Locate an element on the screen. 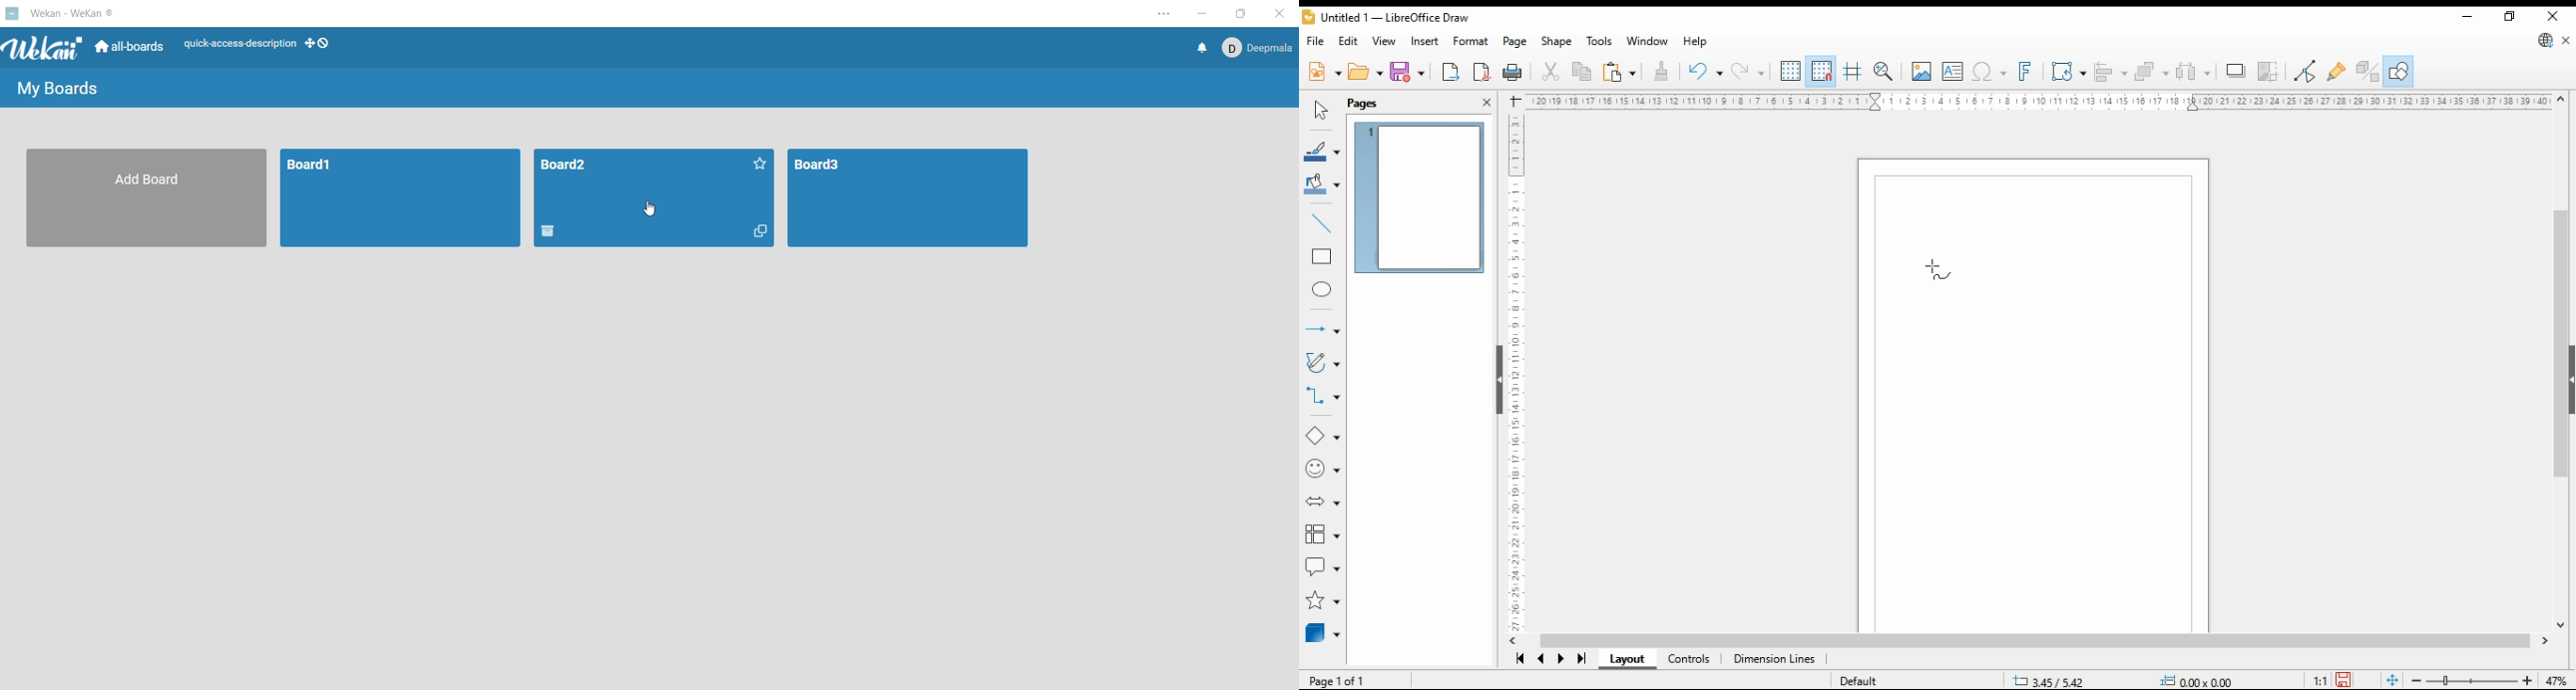 The width and height of the screenshot is (2576, 700). page 1 is located at coordinates (1418, 198).